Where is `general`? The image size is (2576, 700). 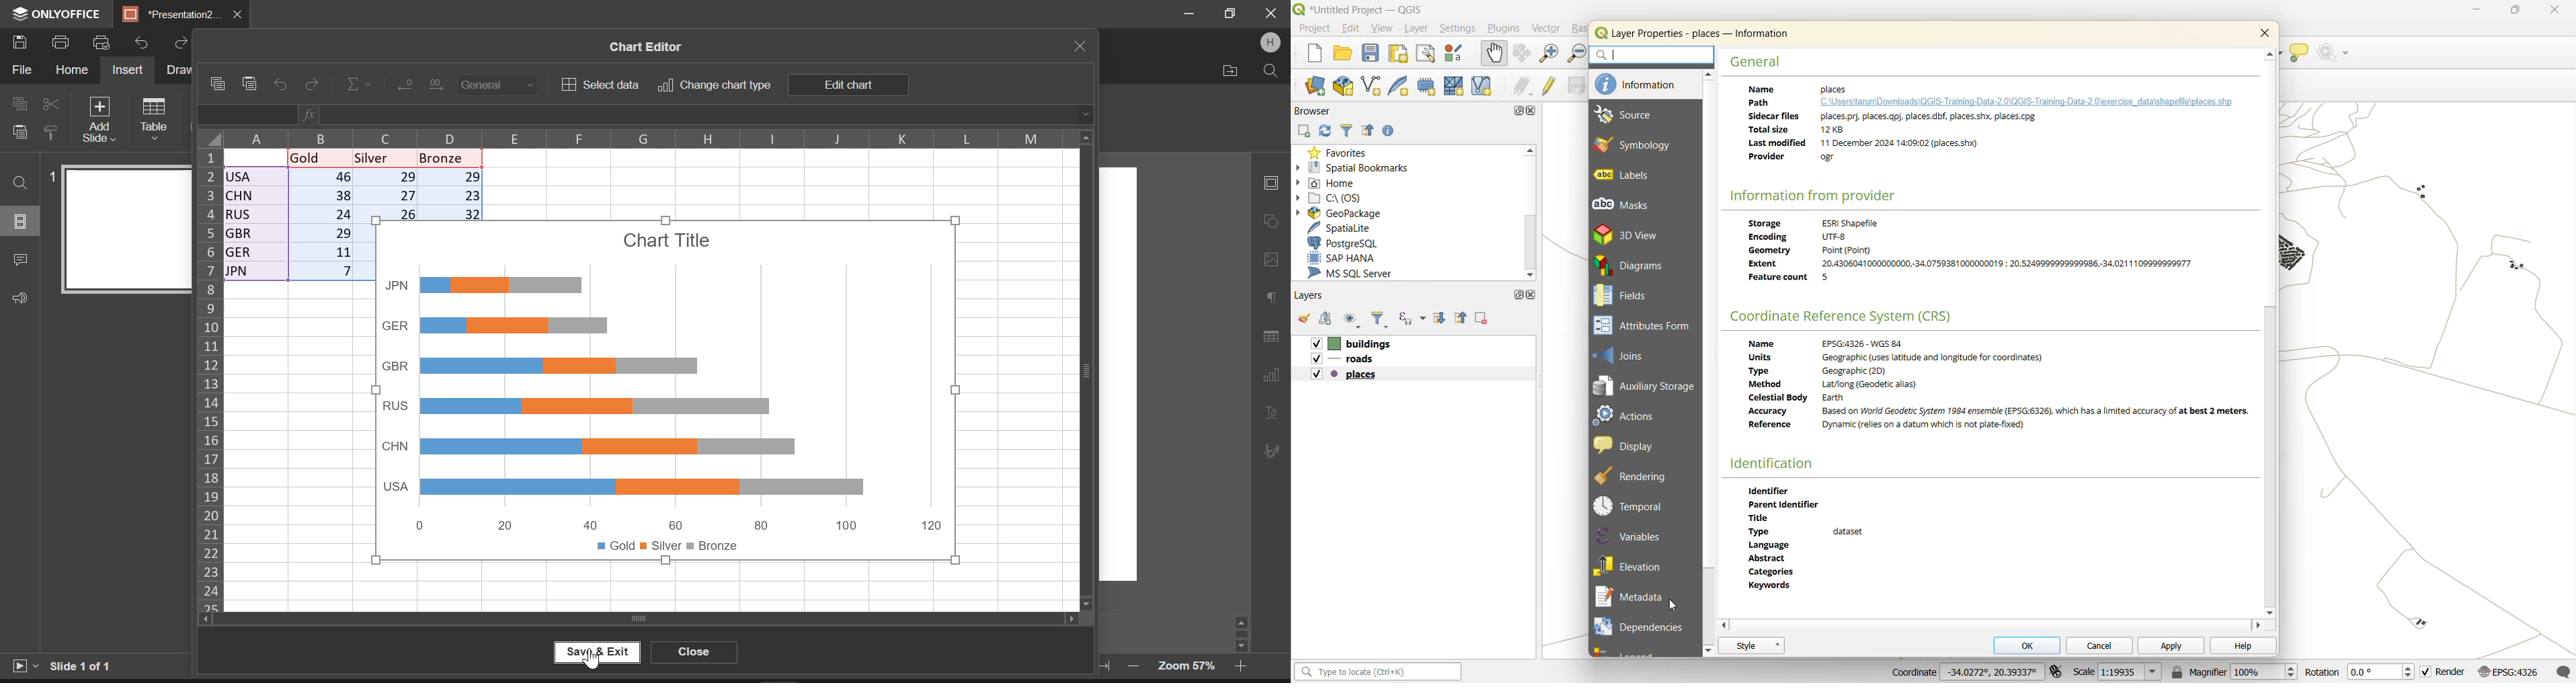
general is located at coordinates (1757, 61).